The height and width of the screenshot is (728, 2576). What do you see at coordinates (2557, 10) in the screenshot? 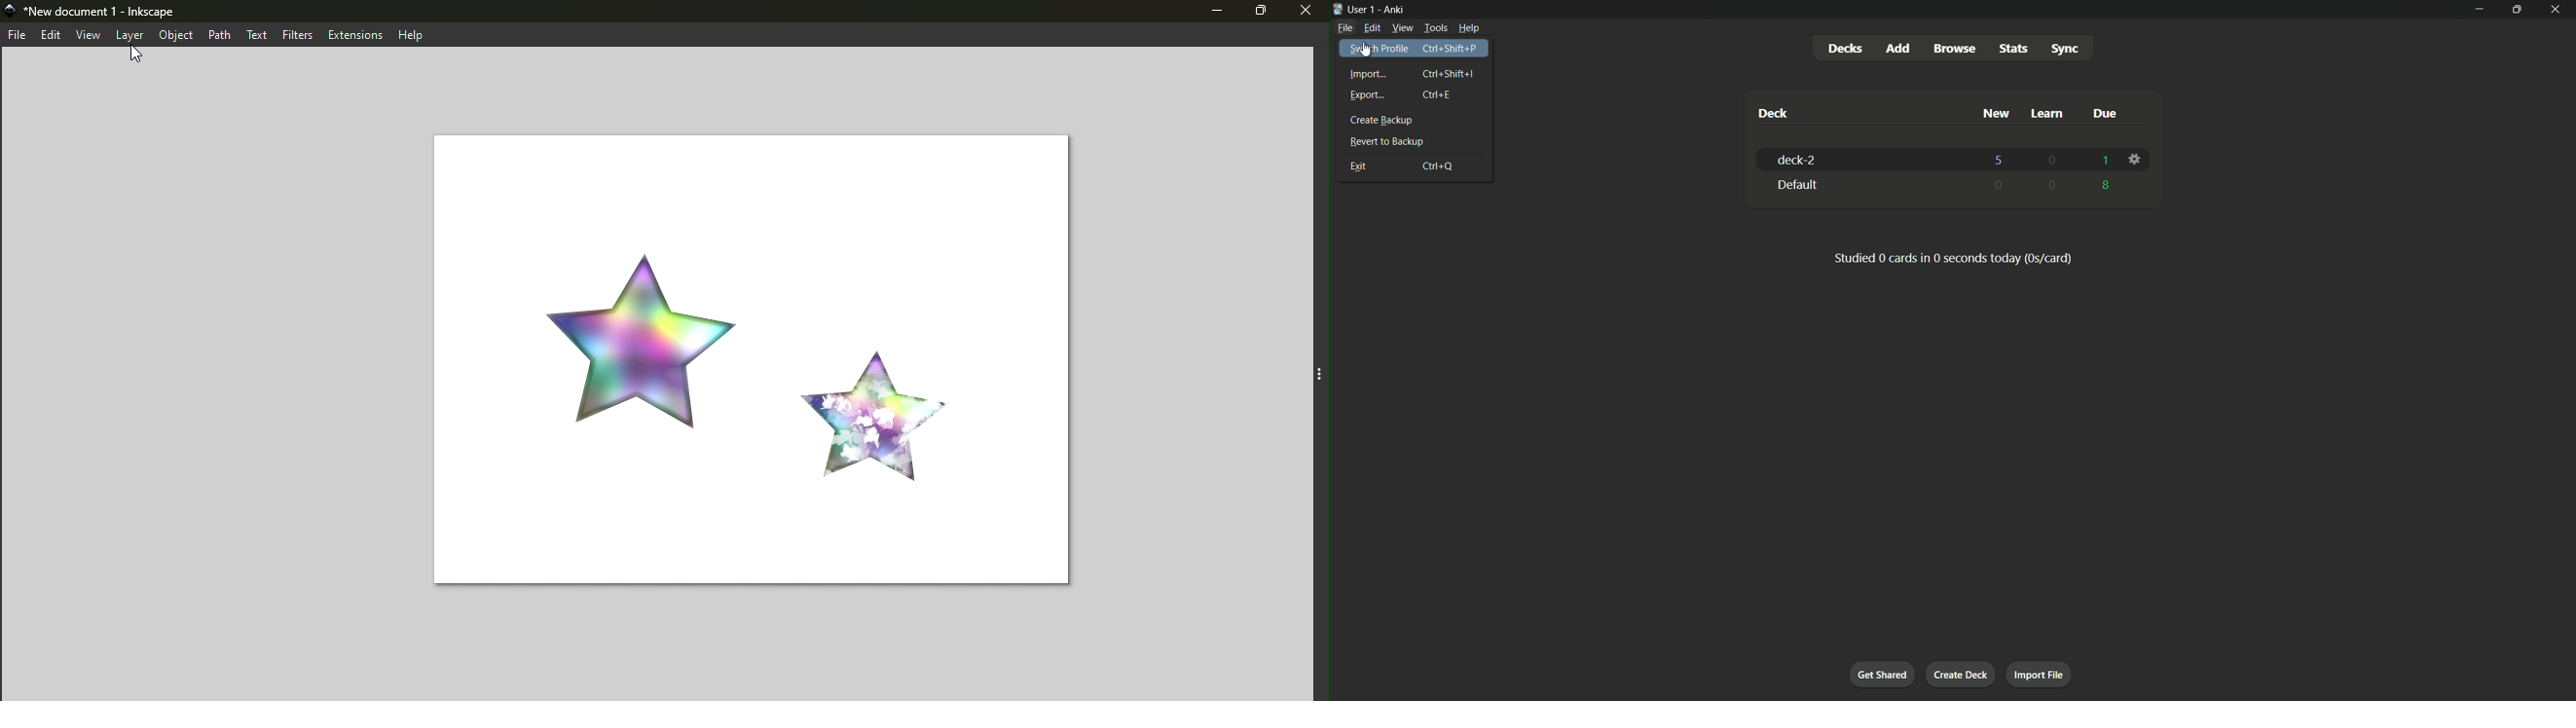
I see `close app` at bounding box center [2557, 10].